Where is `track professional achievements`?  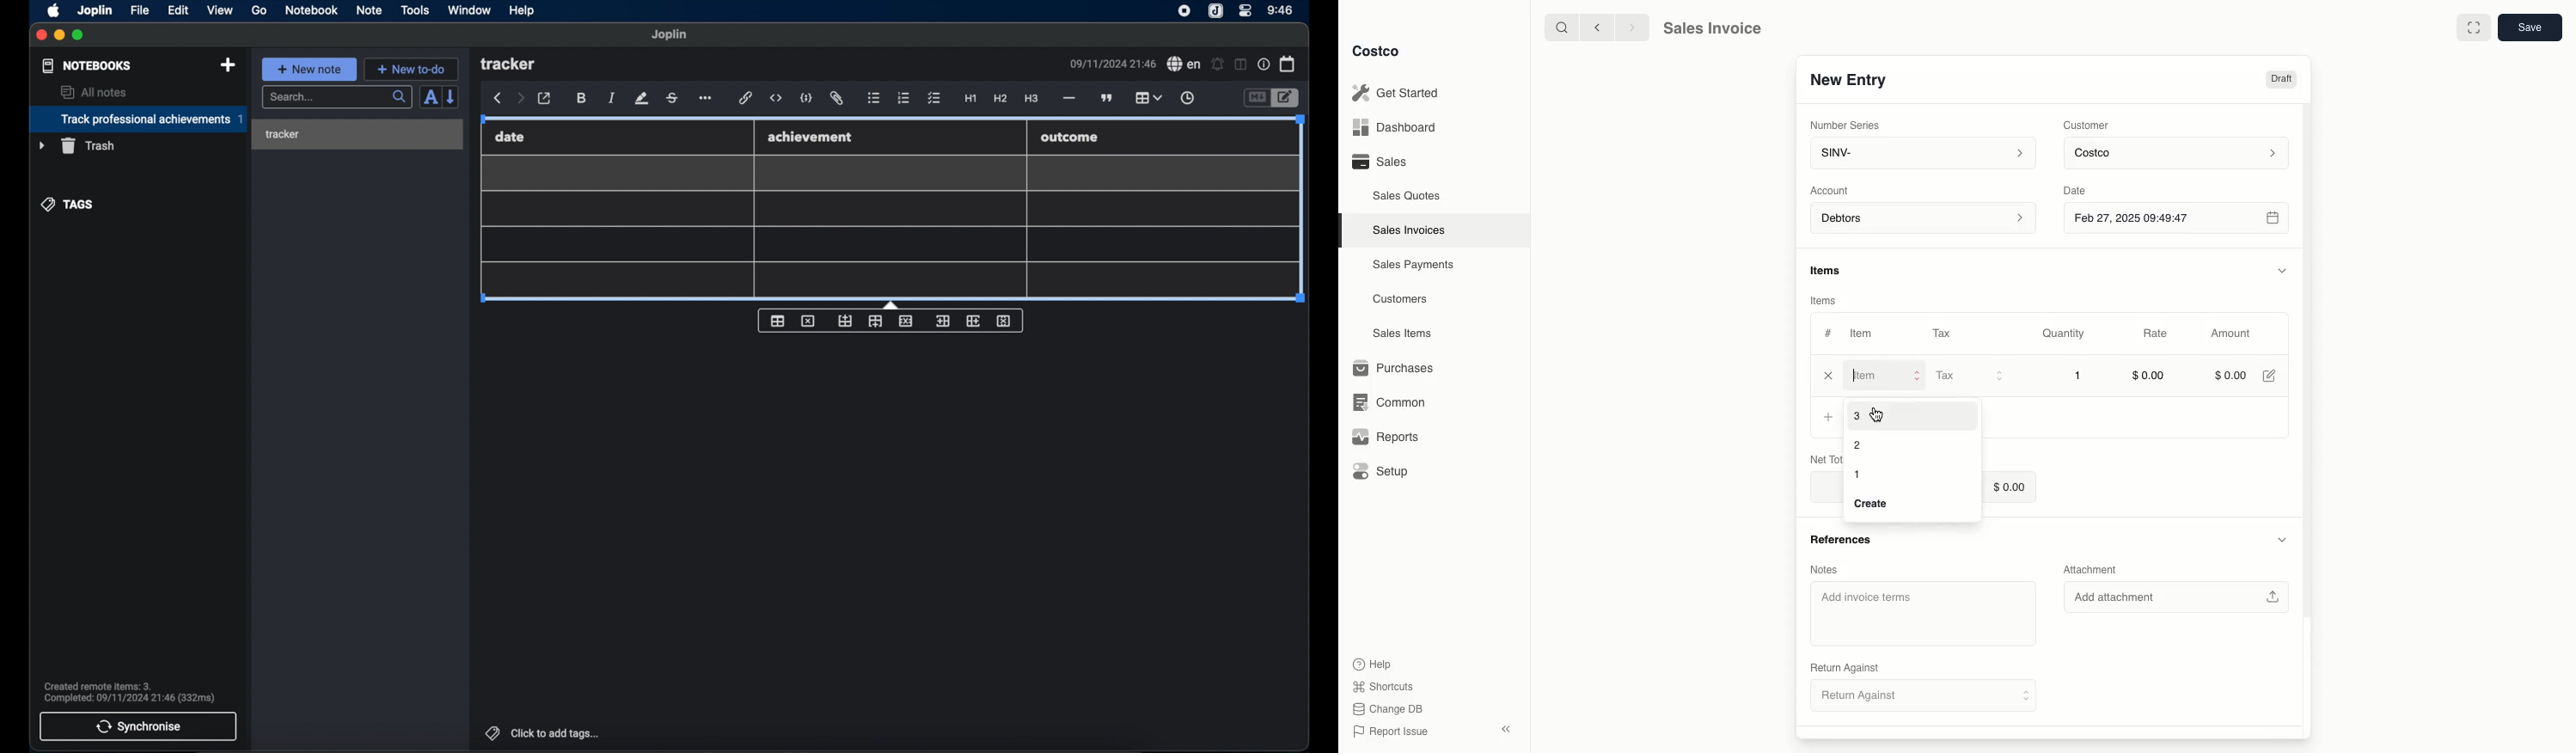
track professional achievements is located at coordinates (137, 119).